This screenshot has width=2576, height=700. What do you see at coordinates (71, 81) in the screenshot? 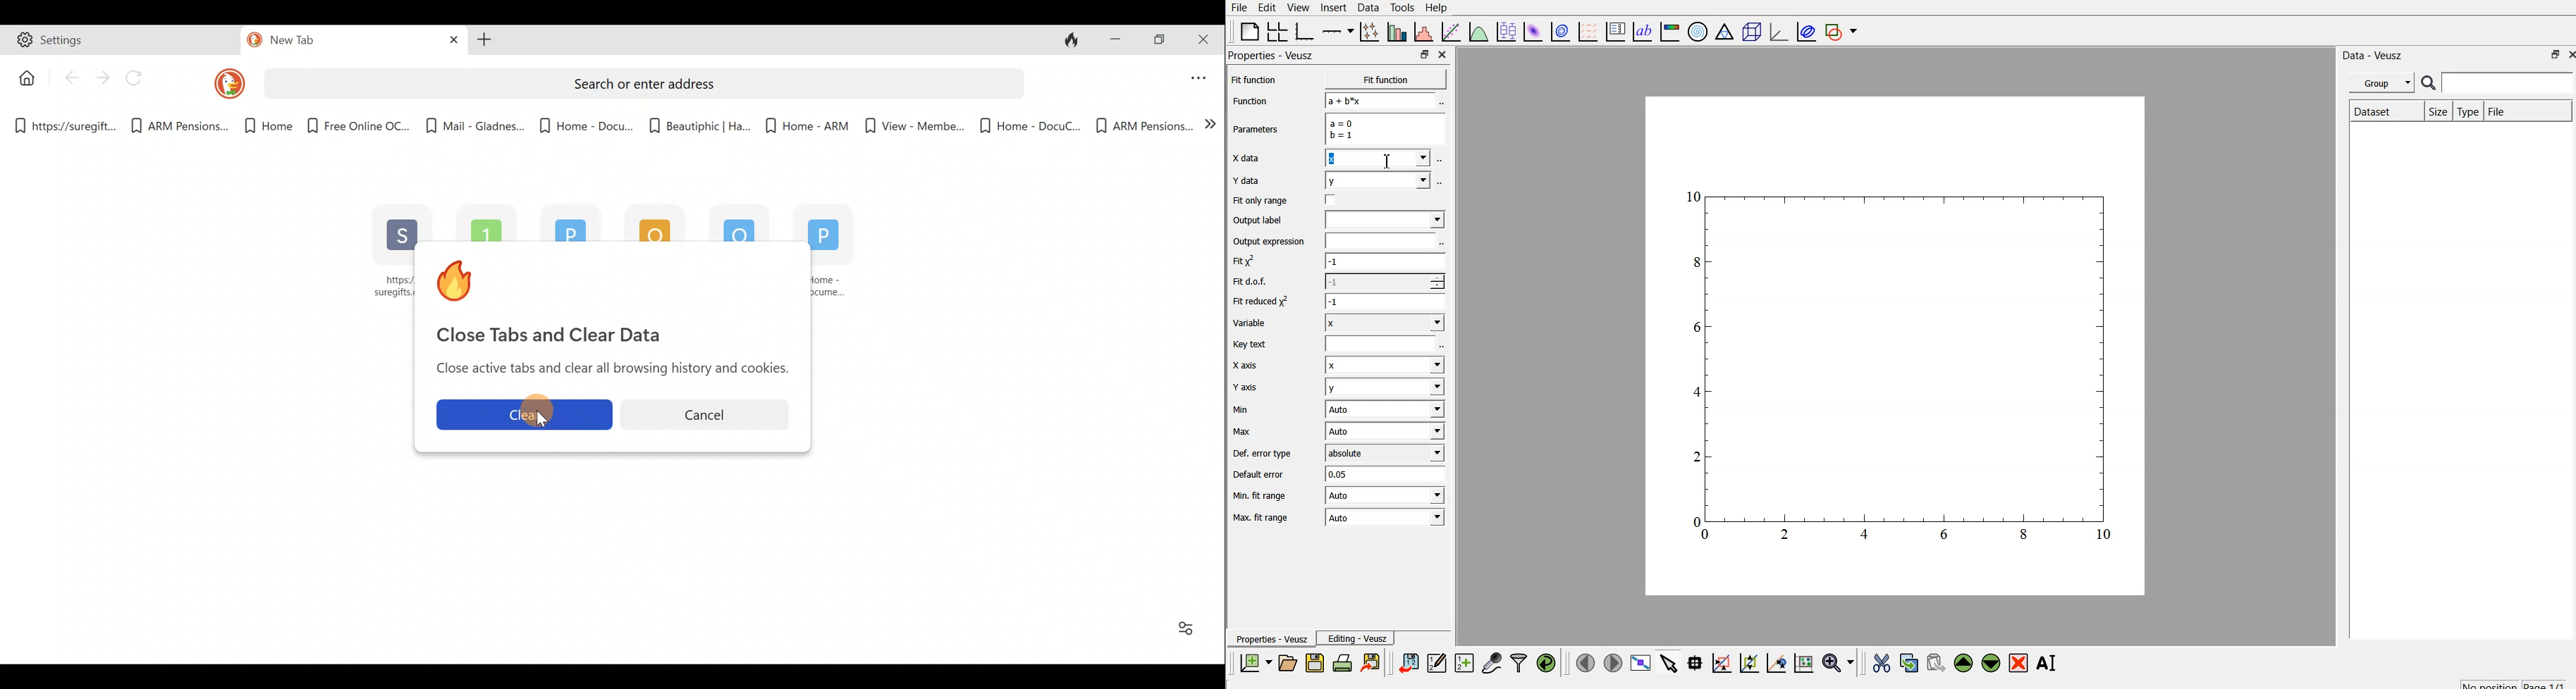
I see `Back` at bounding box center [71, 81].